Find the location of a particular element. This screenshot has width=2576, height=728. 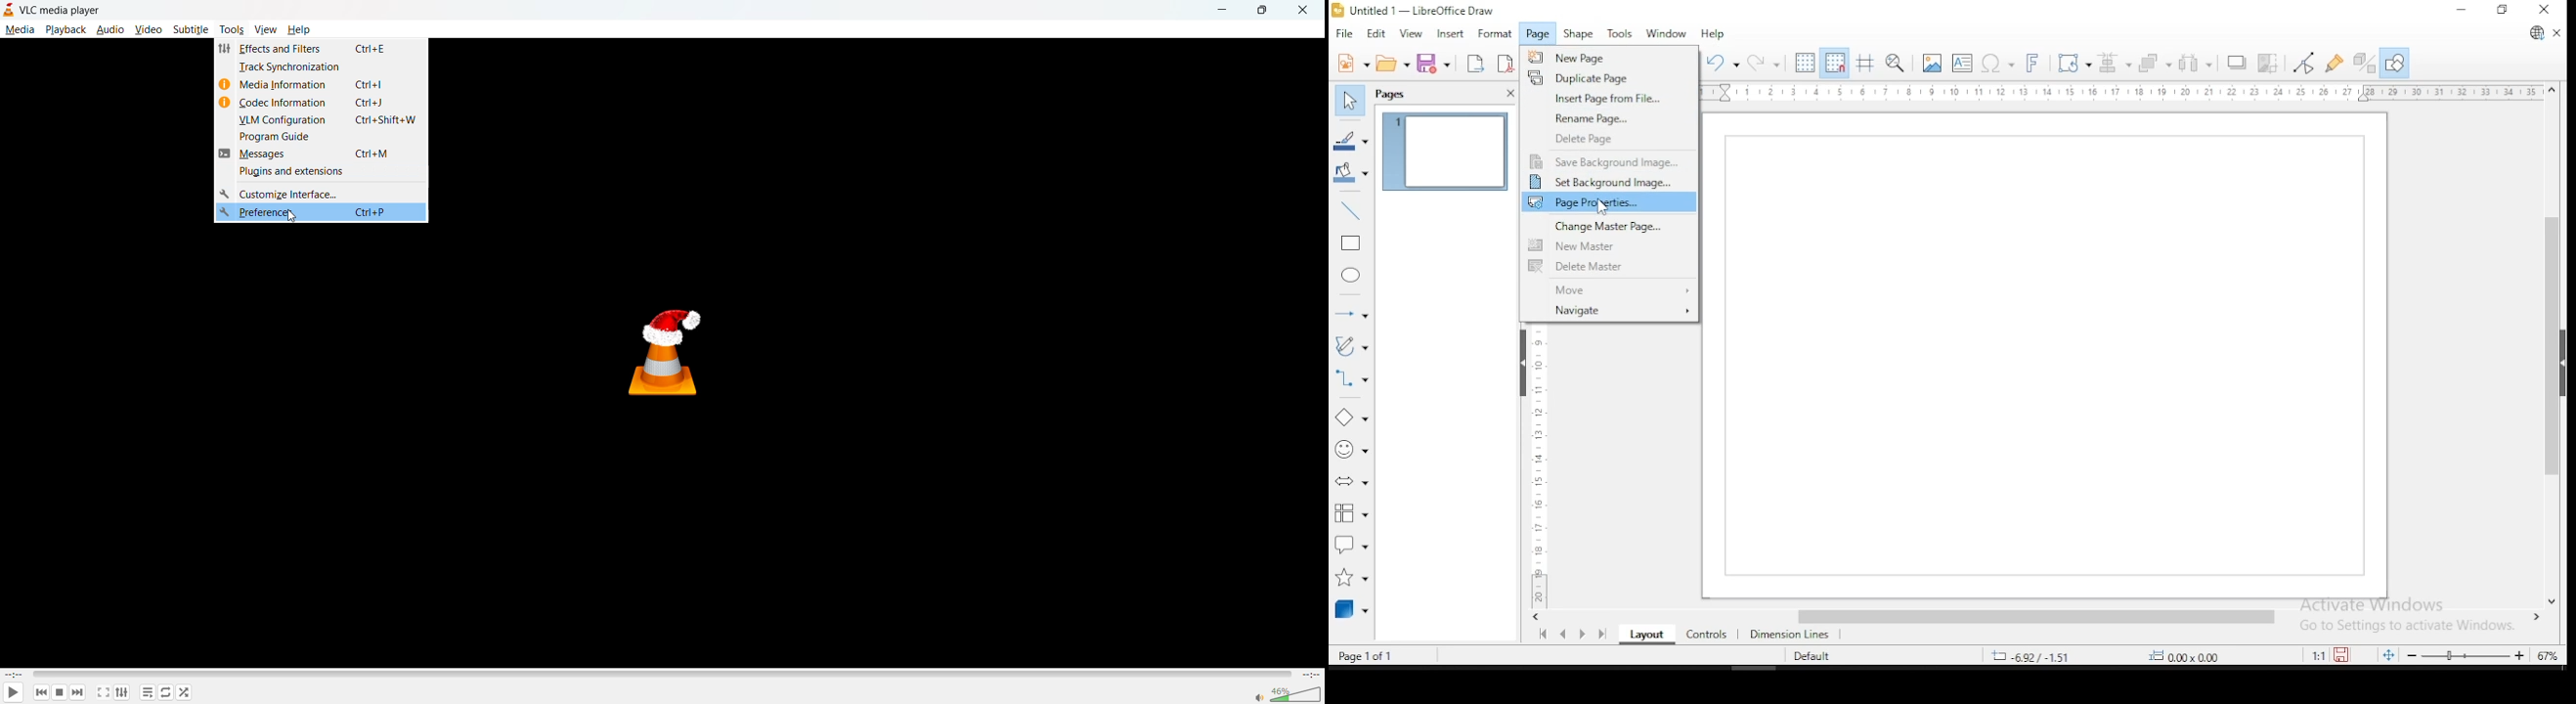

scroll bar is located at coordinates (2553, 345).